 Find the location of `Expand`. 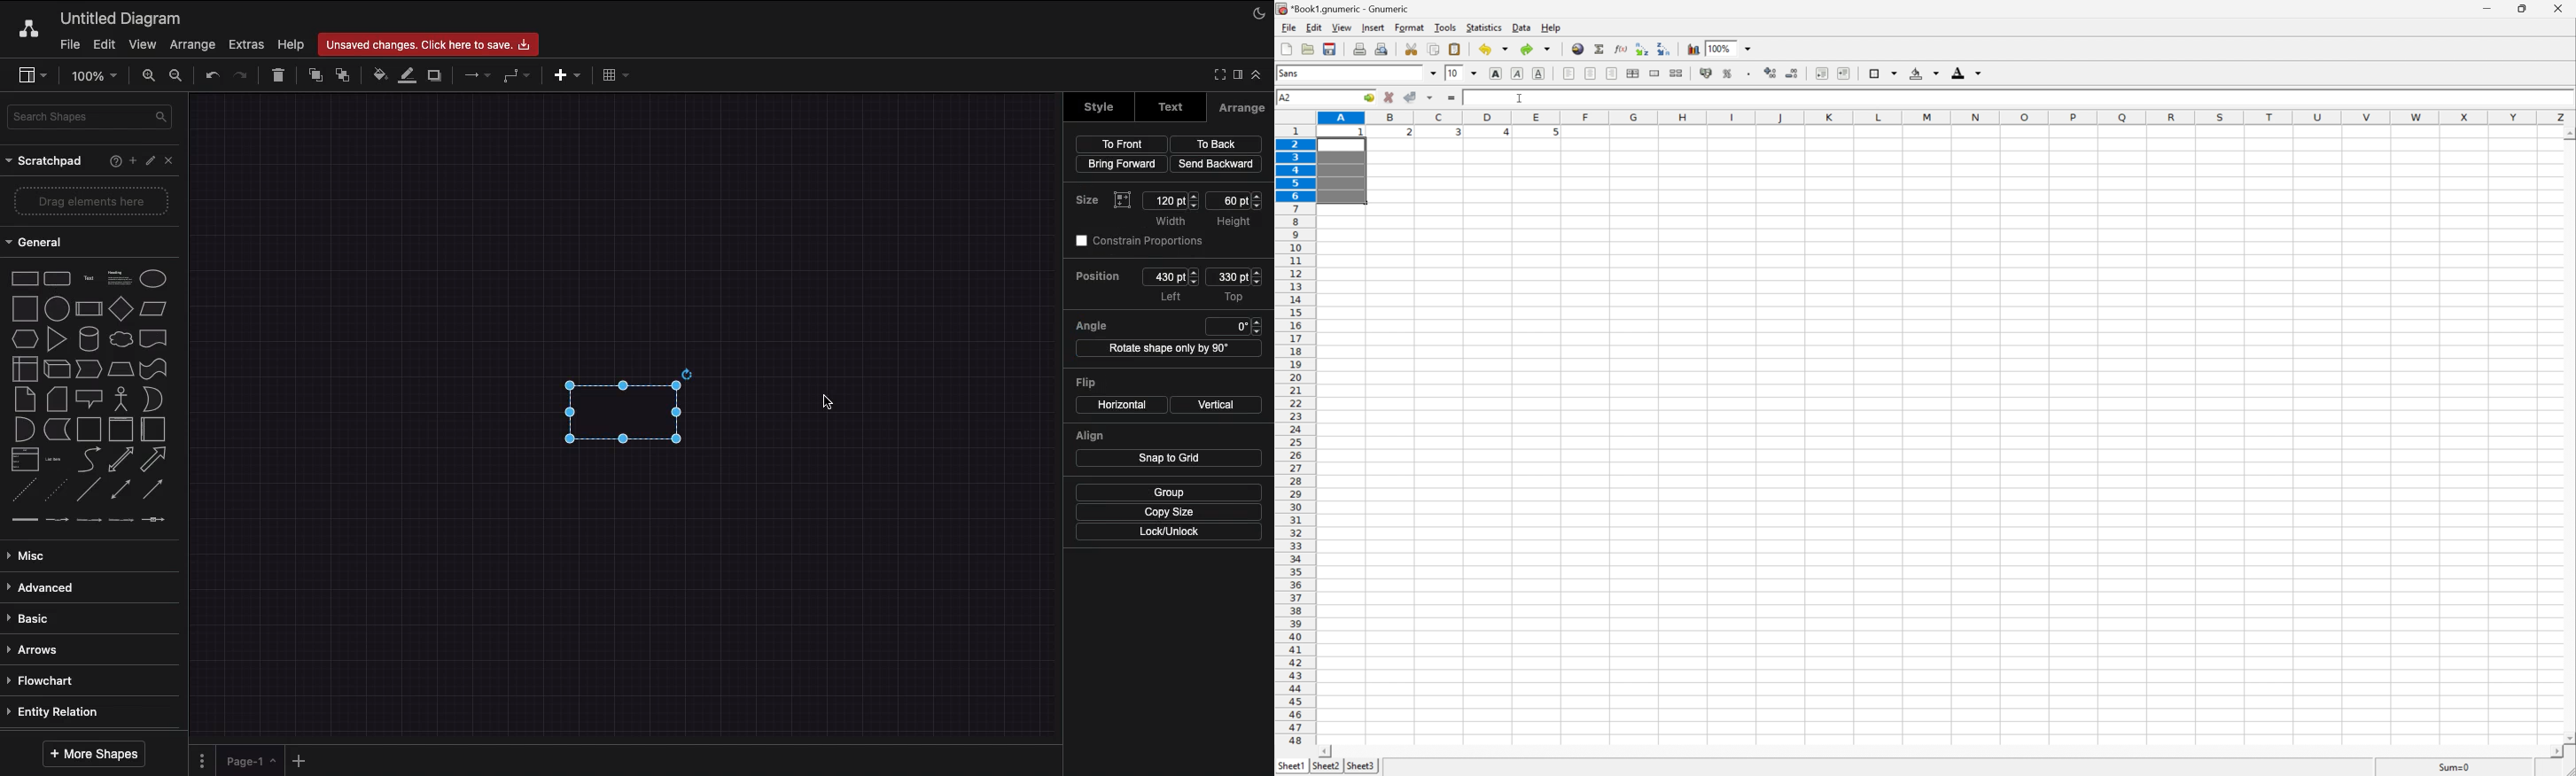

Expand is located at coordinates (1238, 74).